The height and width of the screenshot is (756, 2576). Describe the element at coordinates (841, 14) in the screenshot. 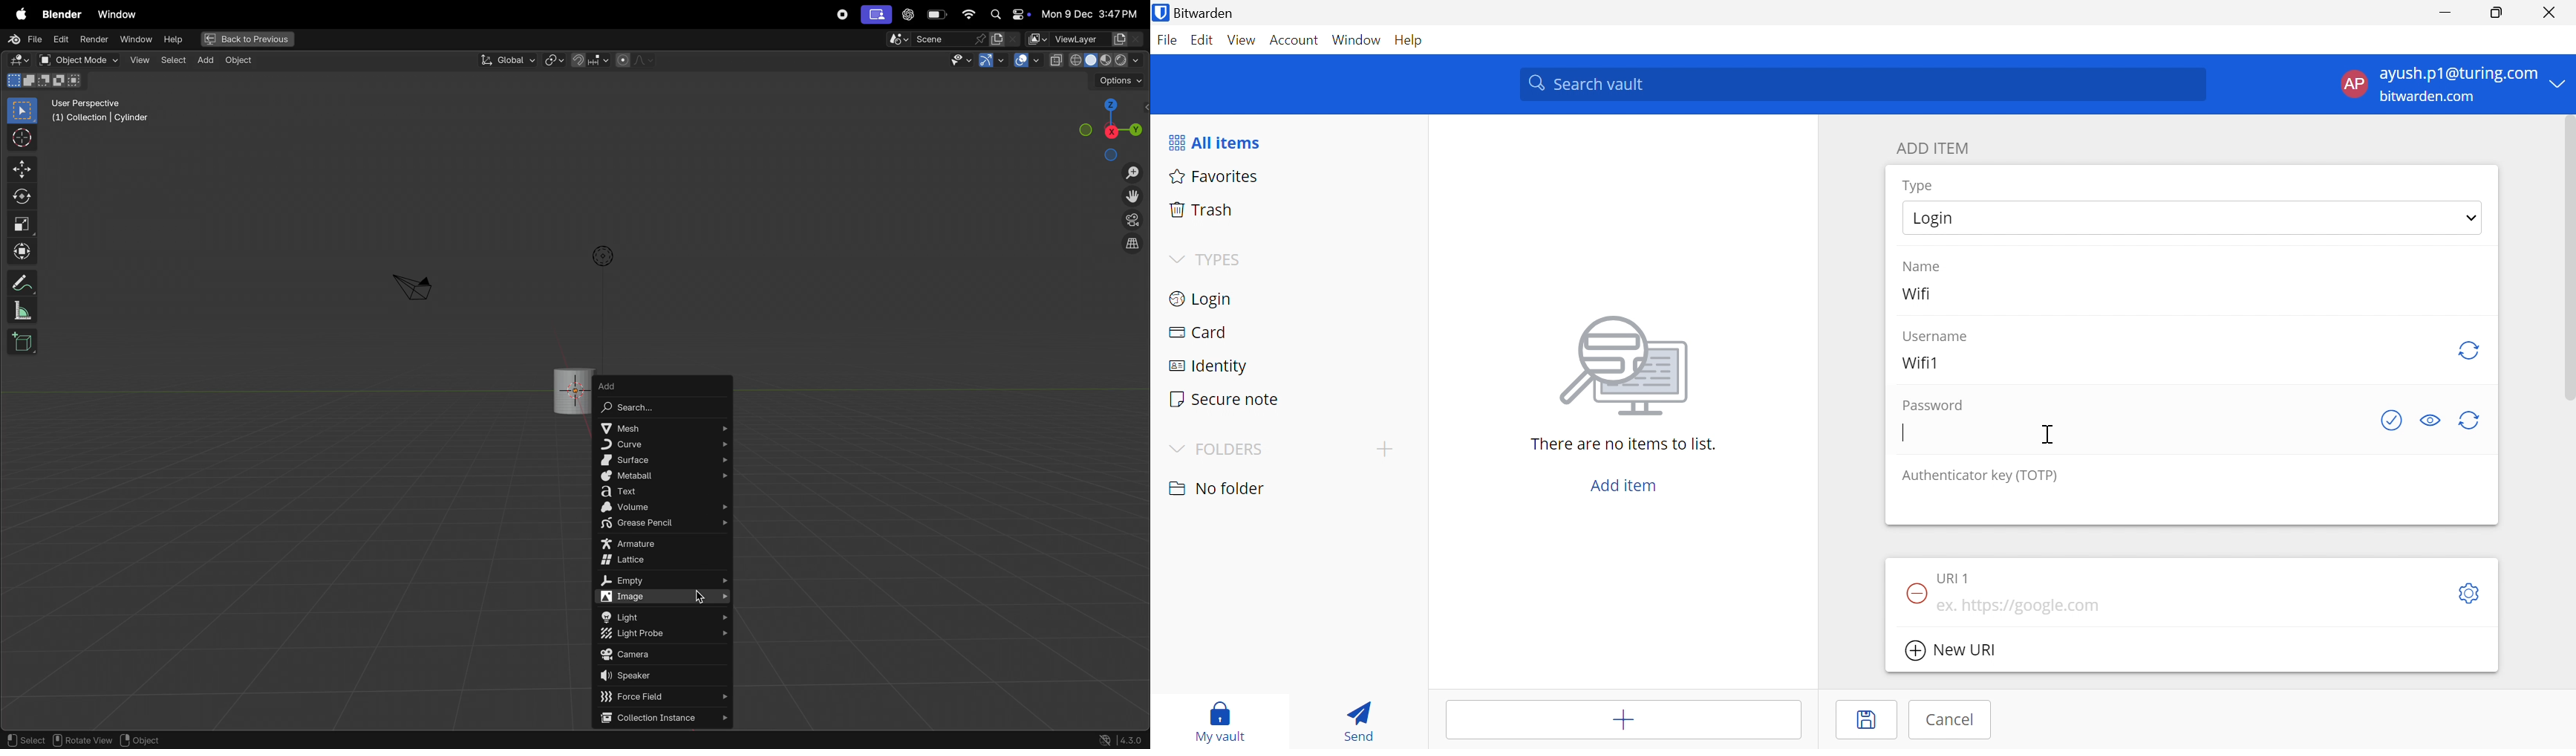

I see `record` at that location.